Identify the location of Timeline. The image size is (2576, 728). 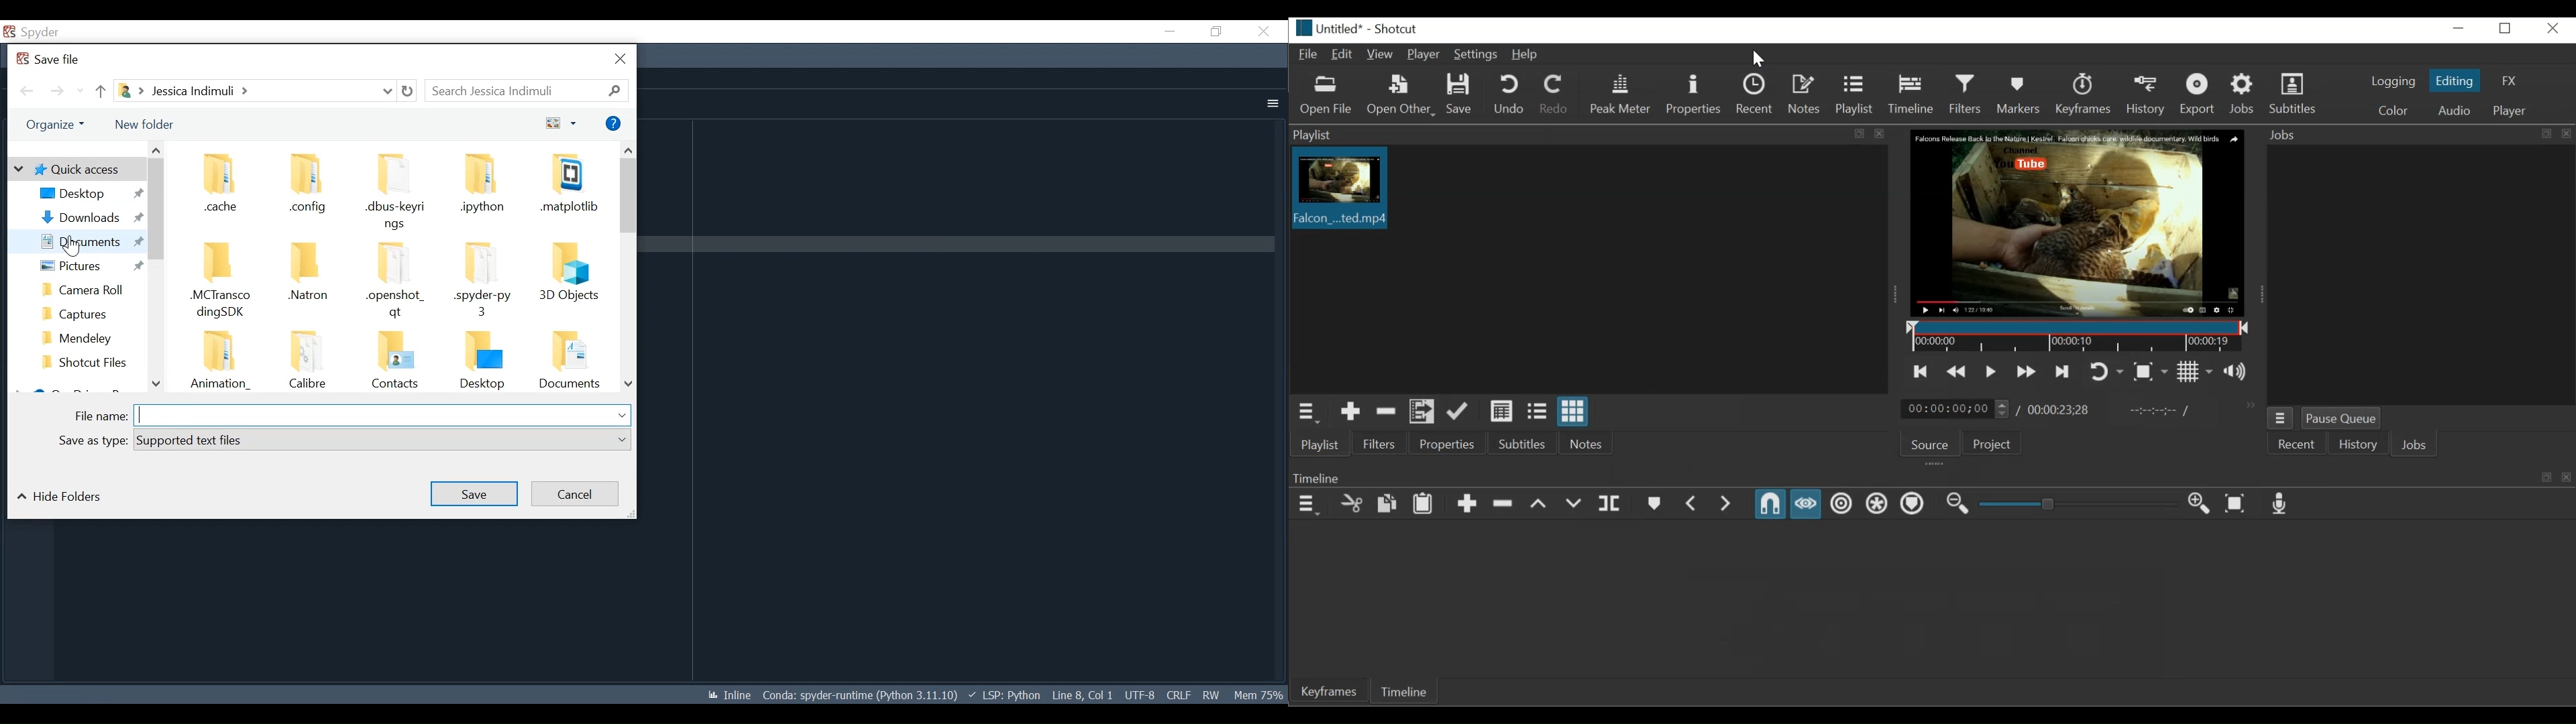
(1931, 475).